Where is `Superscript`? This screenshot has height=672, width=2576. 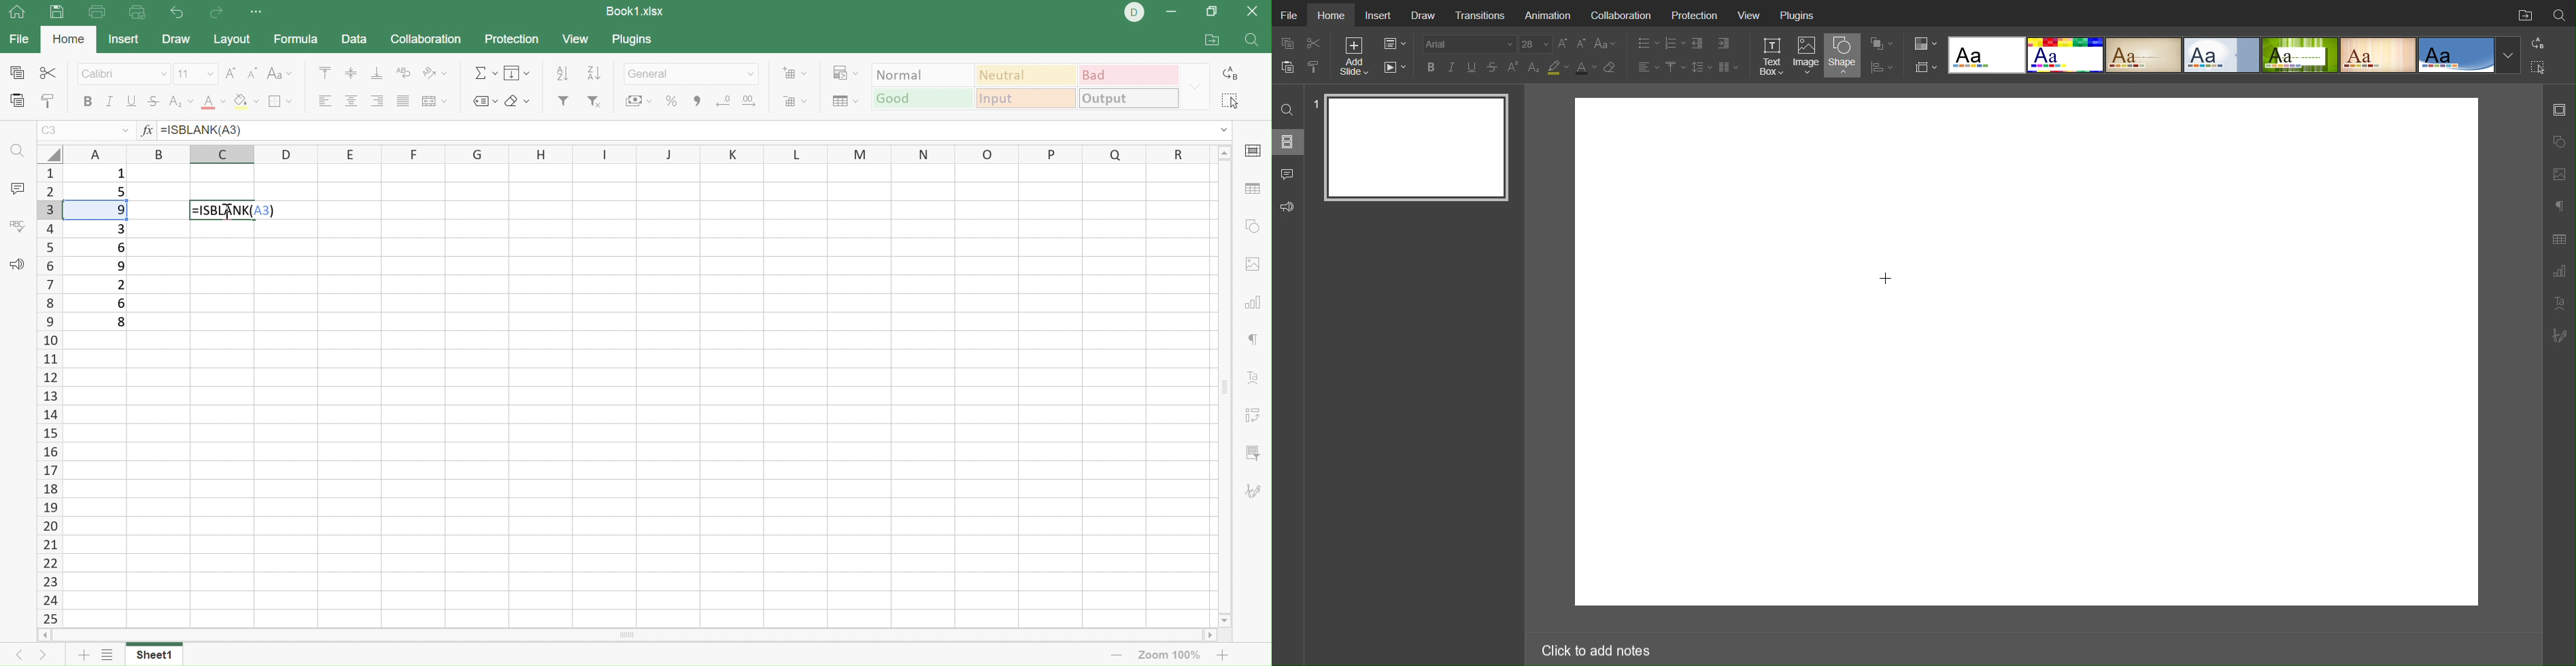
Superscript is located at coordinates (1514, 67).